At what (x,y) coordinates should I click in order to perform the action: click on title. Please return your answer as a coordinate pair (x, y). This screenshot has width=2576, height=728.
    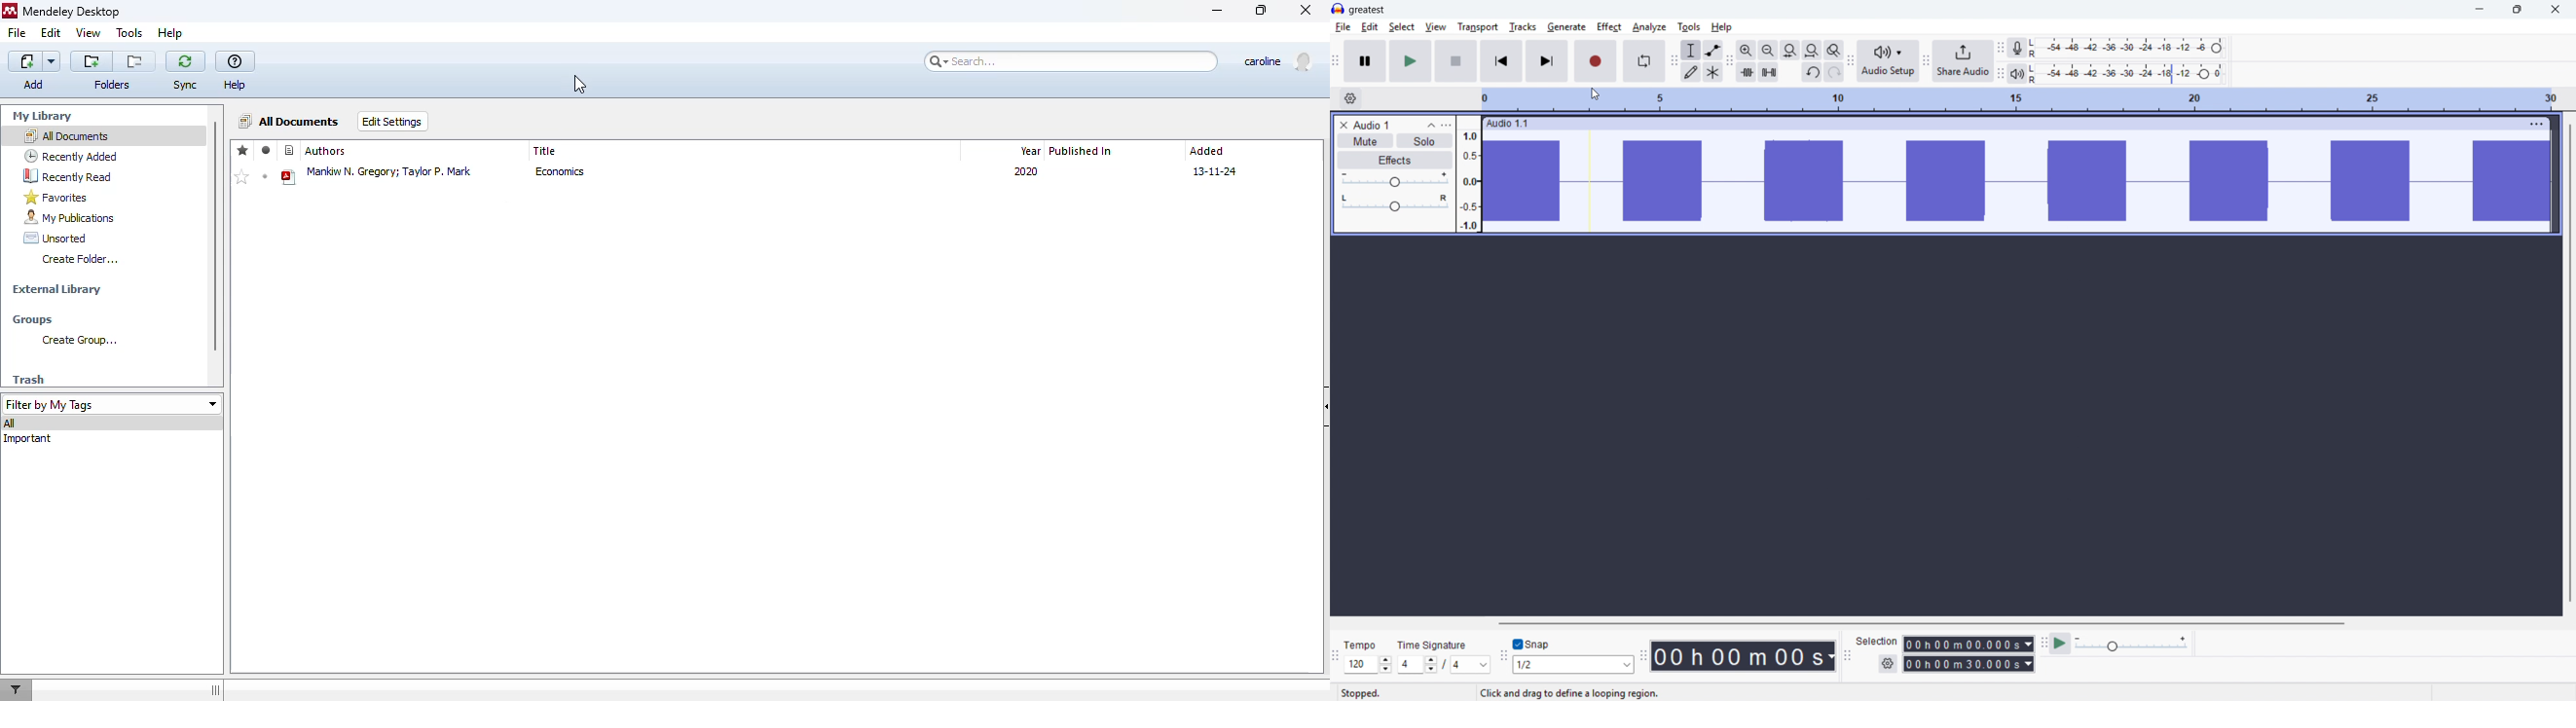
    Looking at the image, I should click on (545, 151).